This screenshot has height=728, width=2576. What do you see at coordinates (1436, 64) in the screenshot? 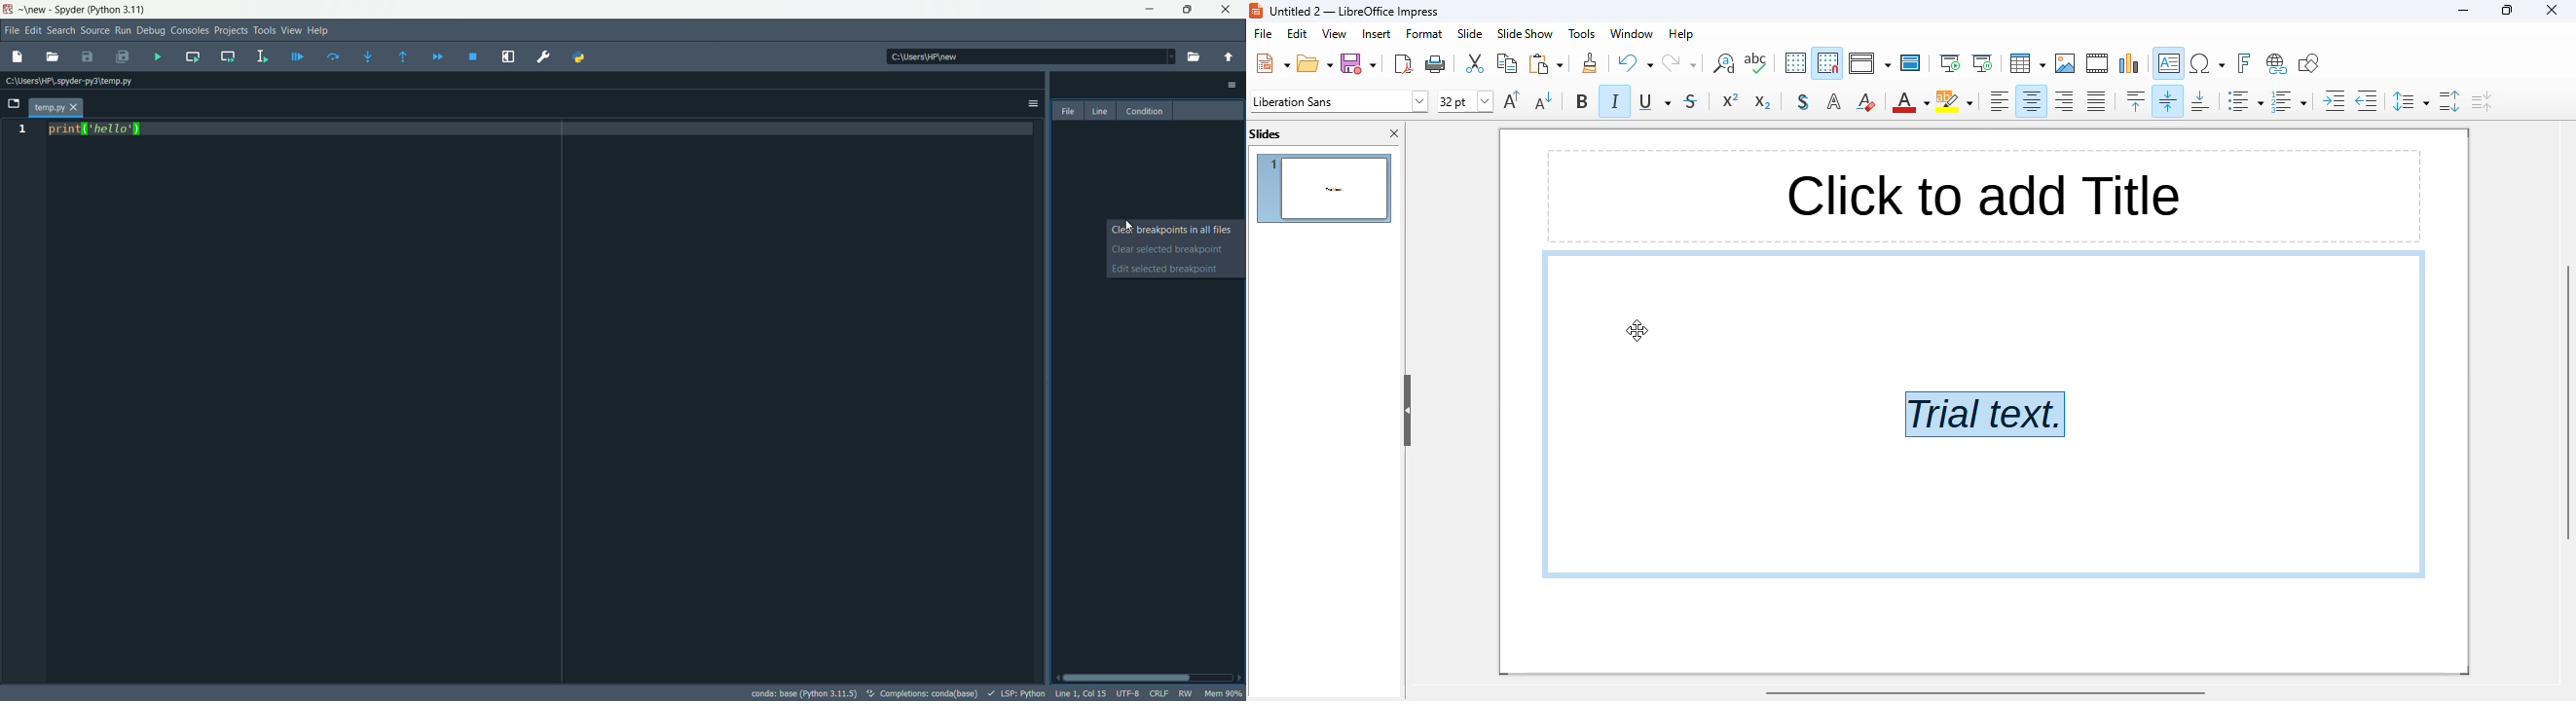
I see `Print` at bounding box center [1436, 64].